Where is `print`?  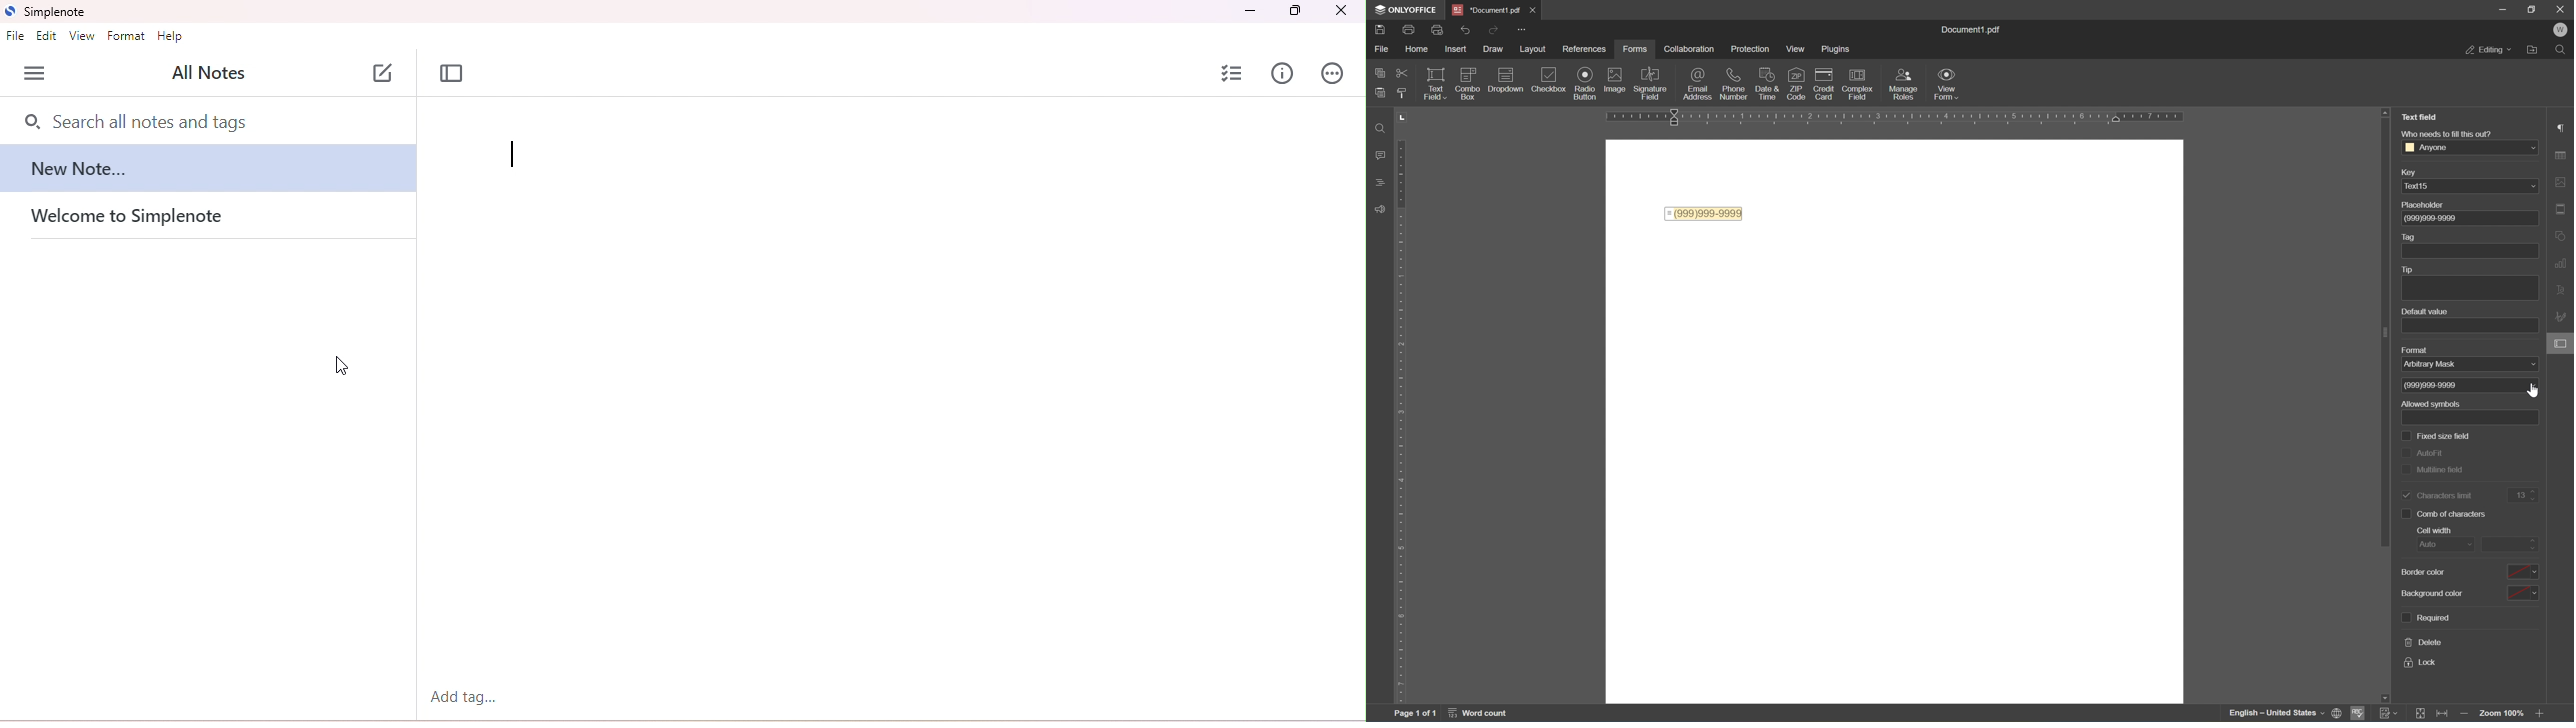
print is located at coordinates (1379, 28).